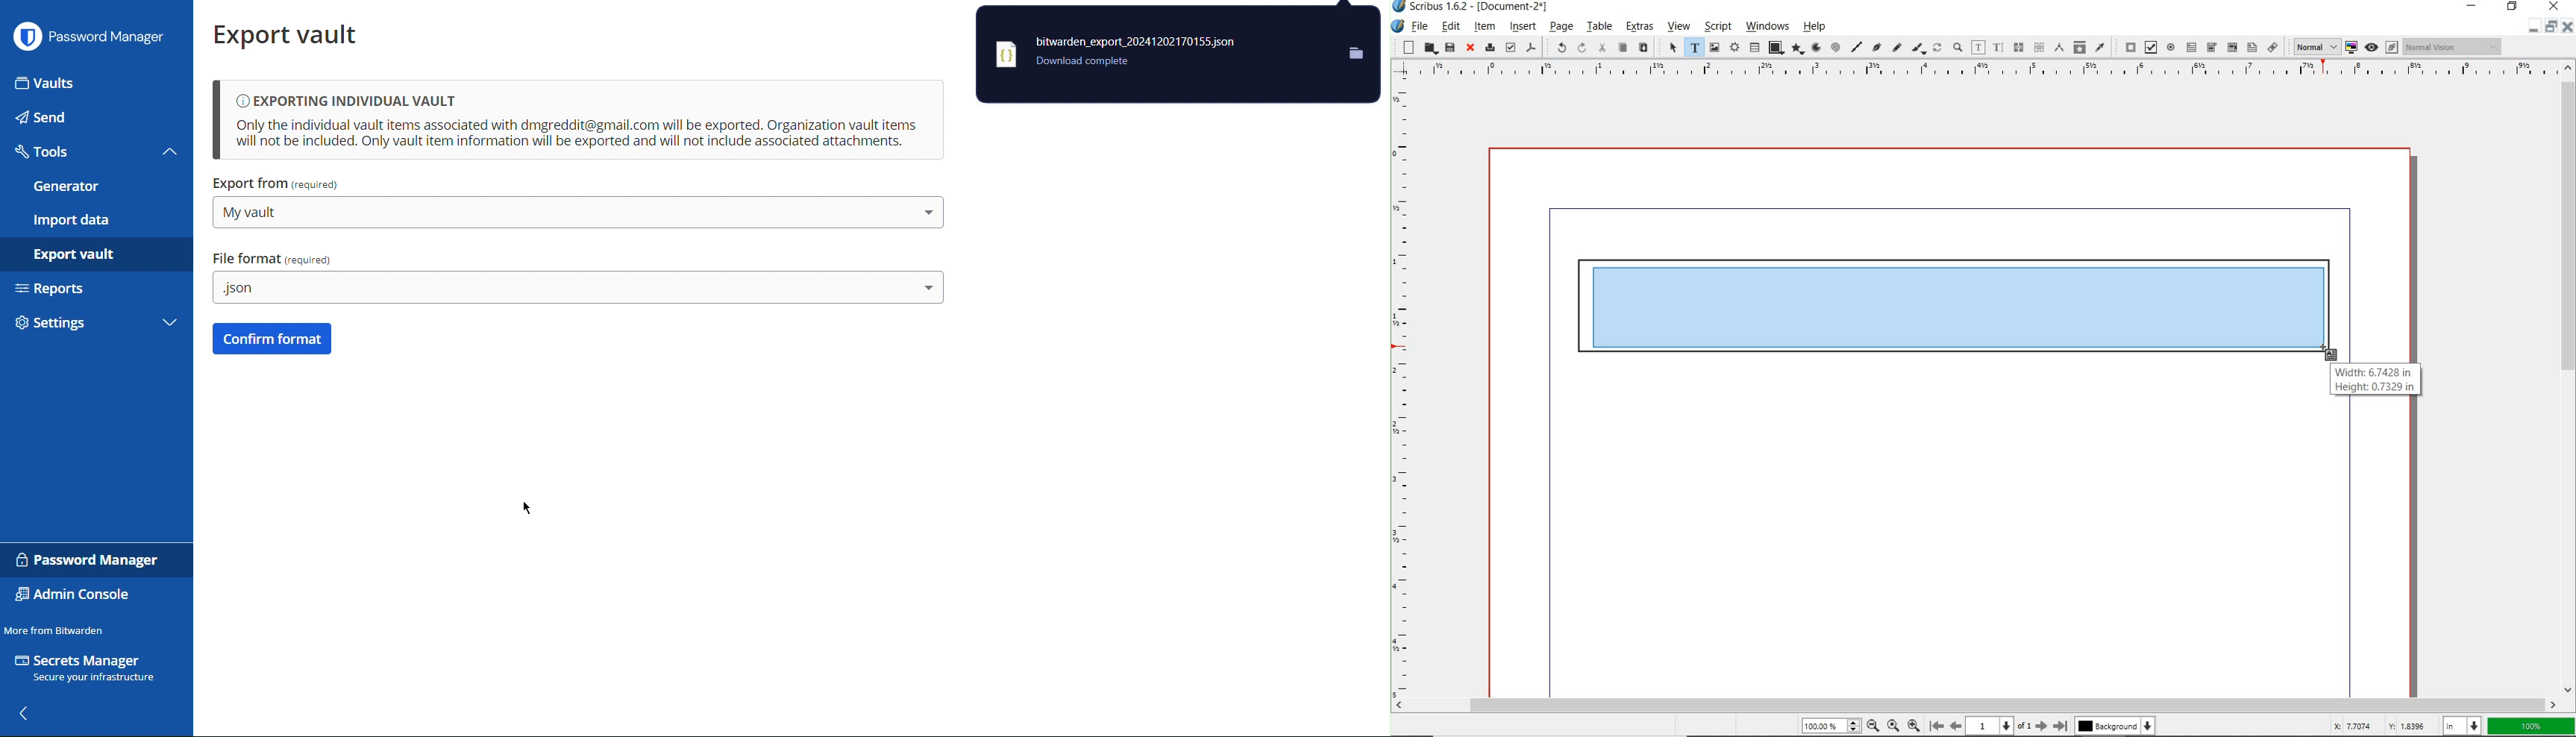  I want to click on pdf push button, so click(2127, 47).